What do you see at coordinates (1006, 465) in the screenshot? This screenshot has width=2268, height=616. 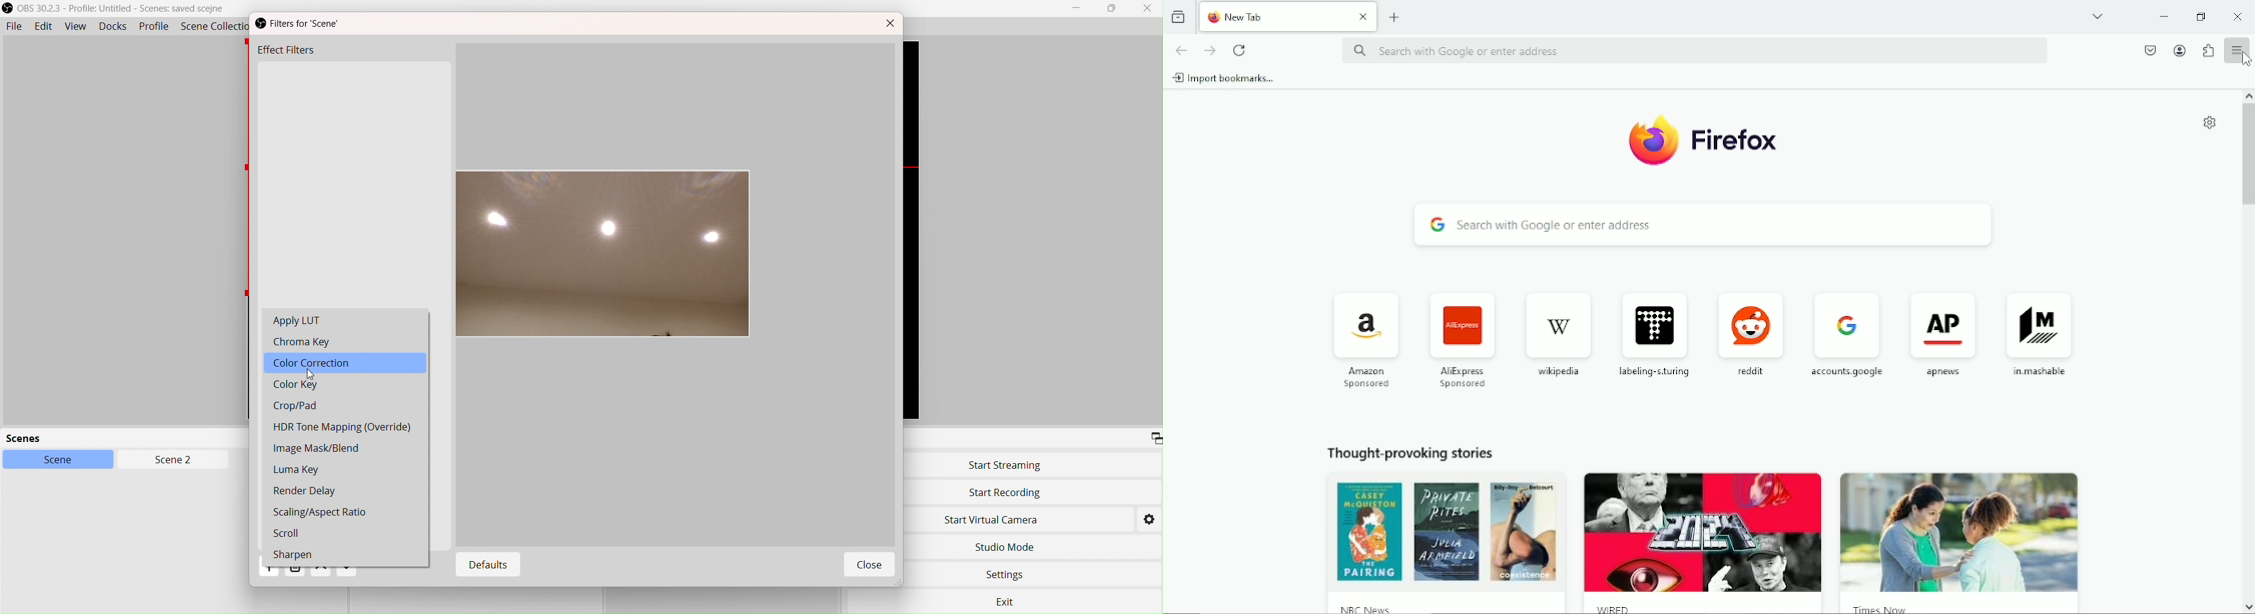 I see `Start Streaming` at bounding box center [1006, 465].